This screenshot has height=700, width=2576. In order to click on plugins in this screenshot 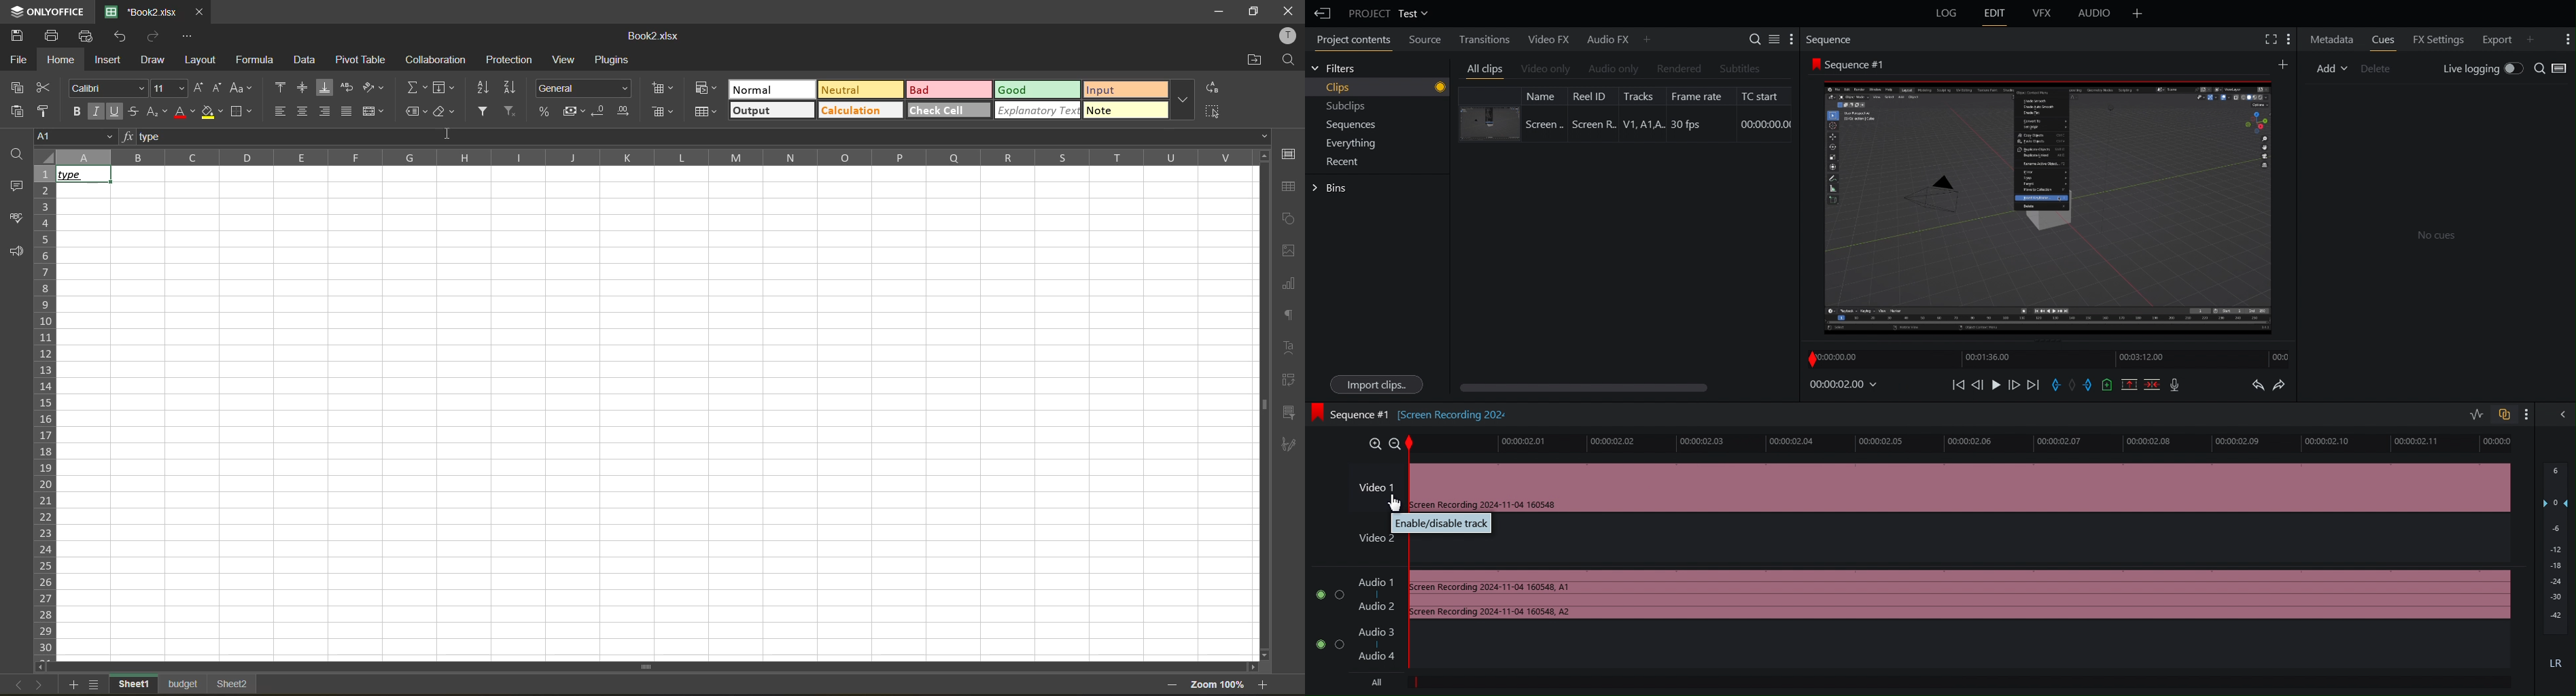, I will do `click(614, 60)`.